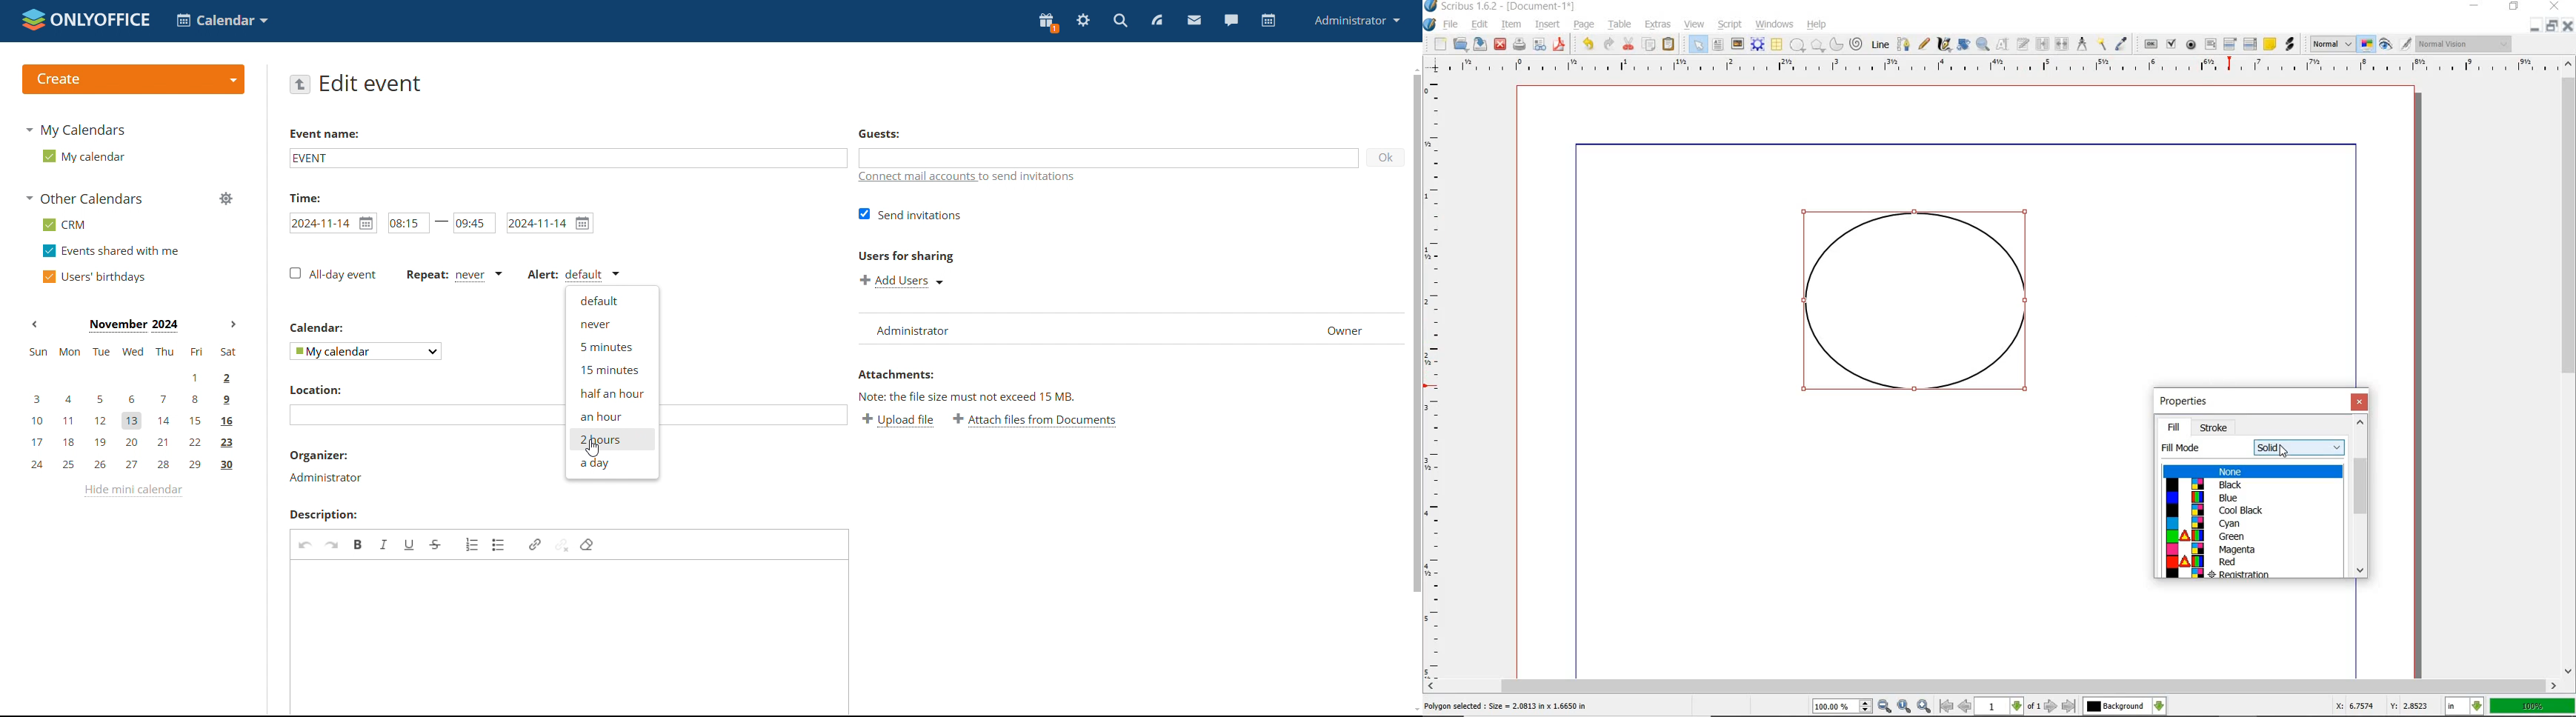 The image size is (2576, 728). Describe the element at coordinates (1129, 328) in the screenshot. I see `user list` at that location.